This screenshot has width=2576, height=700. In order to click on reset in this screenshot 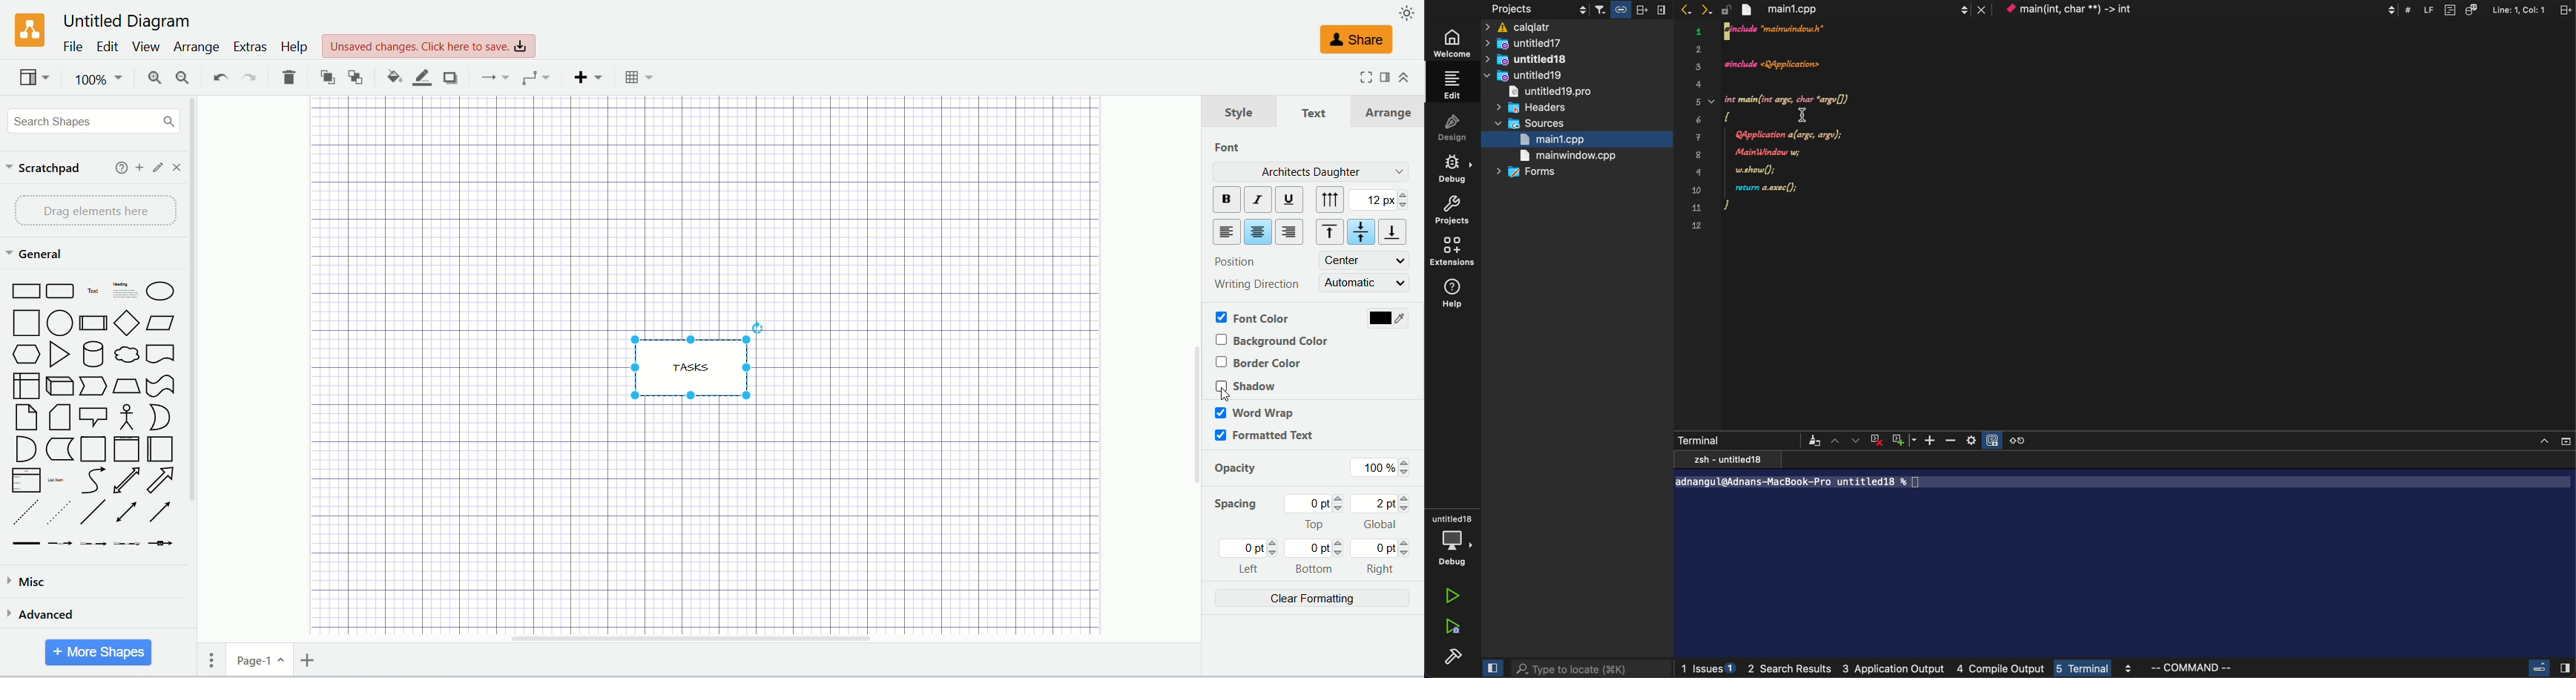, I will do `click(2027, 439)`.